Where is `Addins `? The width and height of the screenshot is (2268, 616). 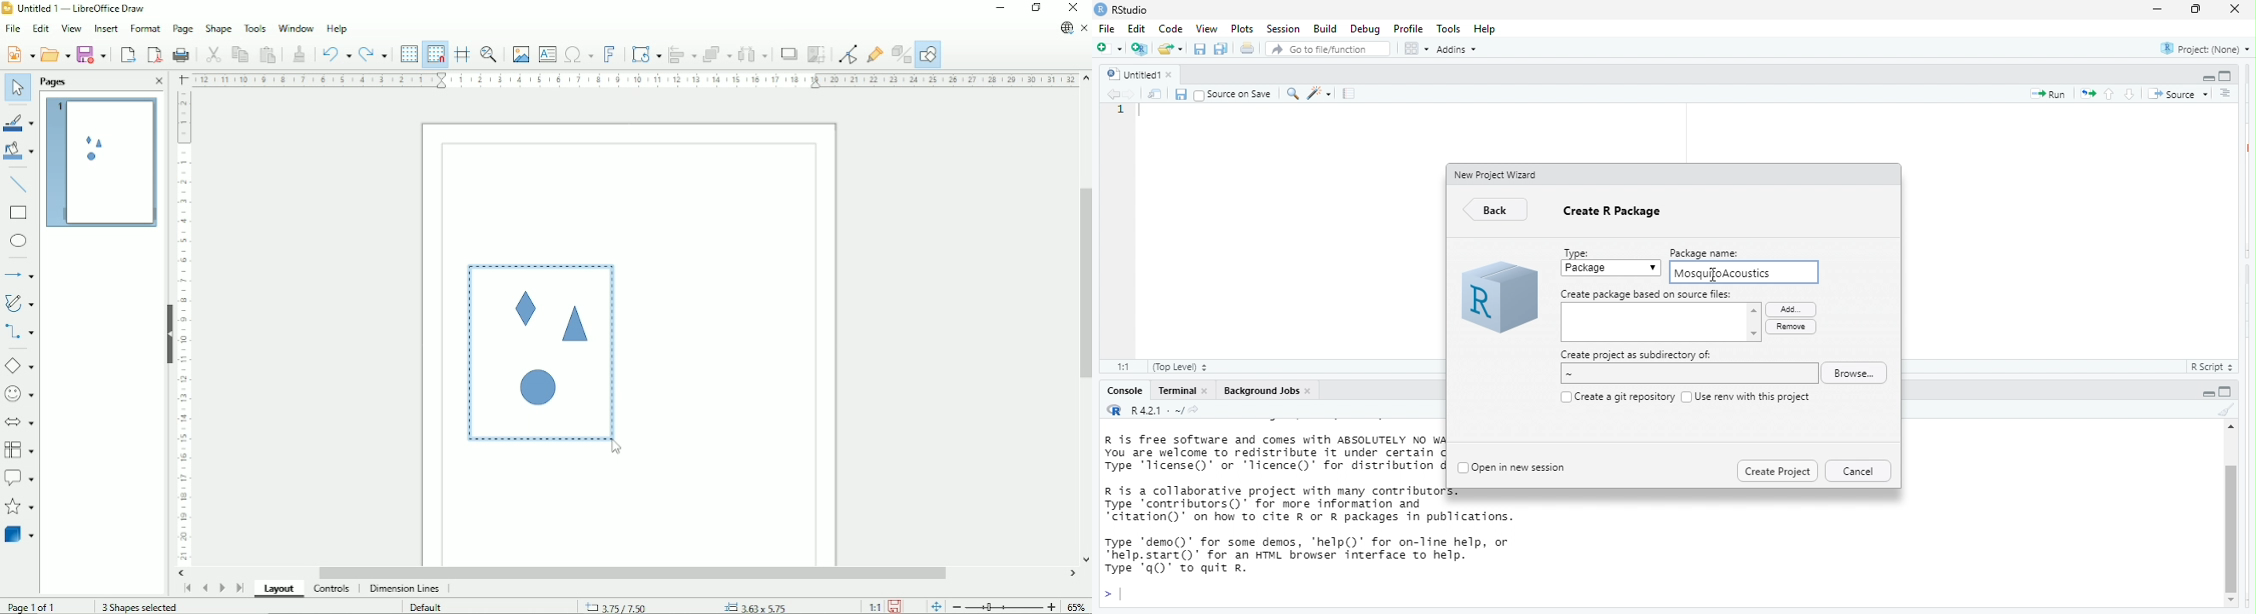 Addins  is located at coordinates (1462, 50).